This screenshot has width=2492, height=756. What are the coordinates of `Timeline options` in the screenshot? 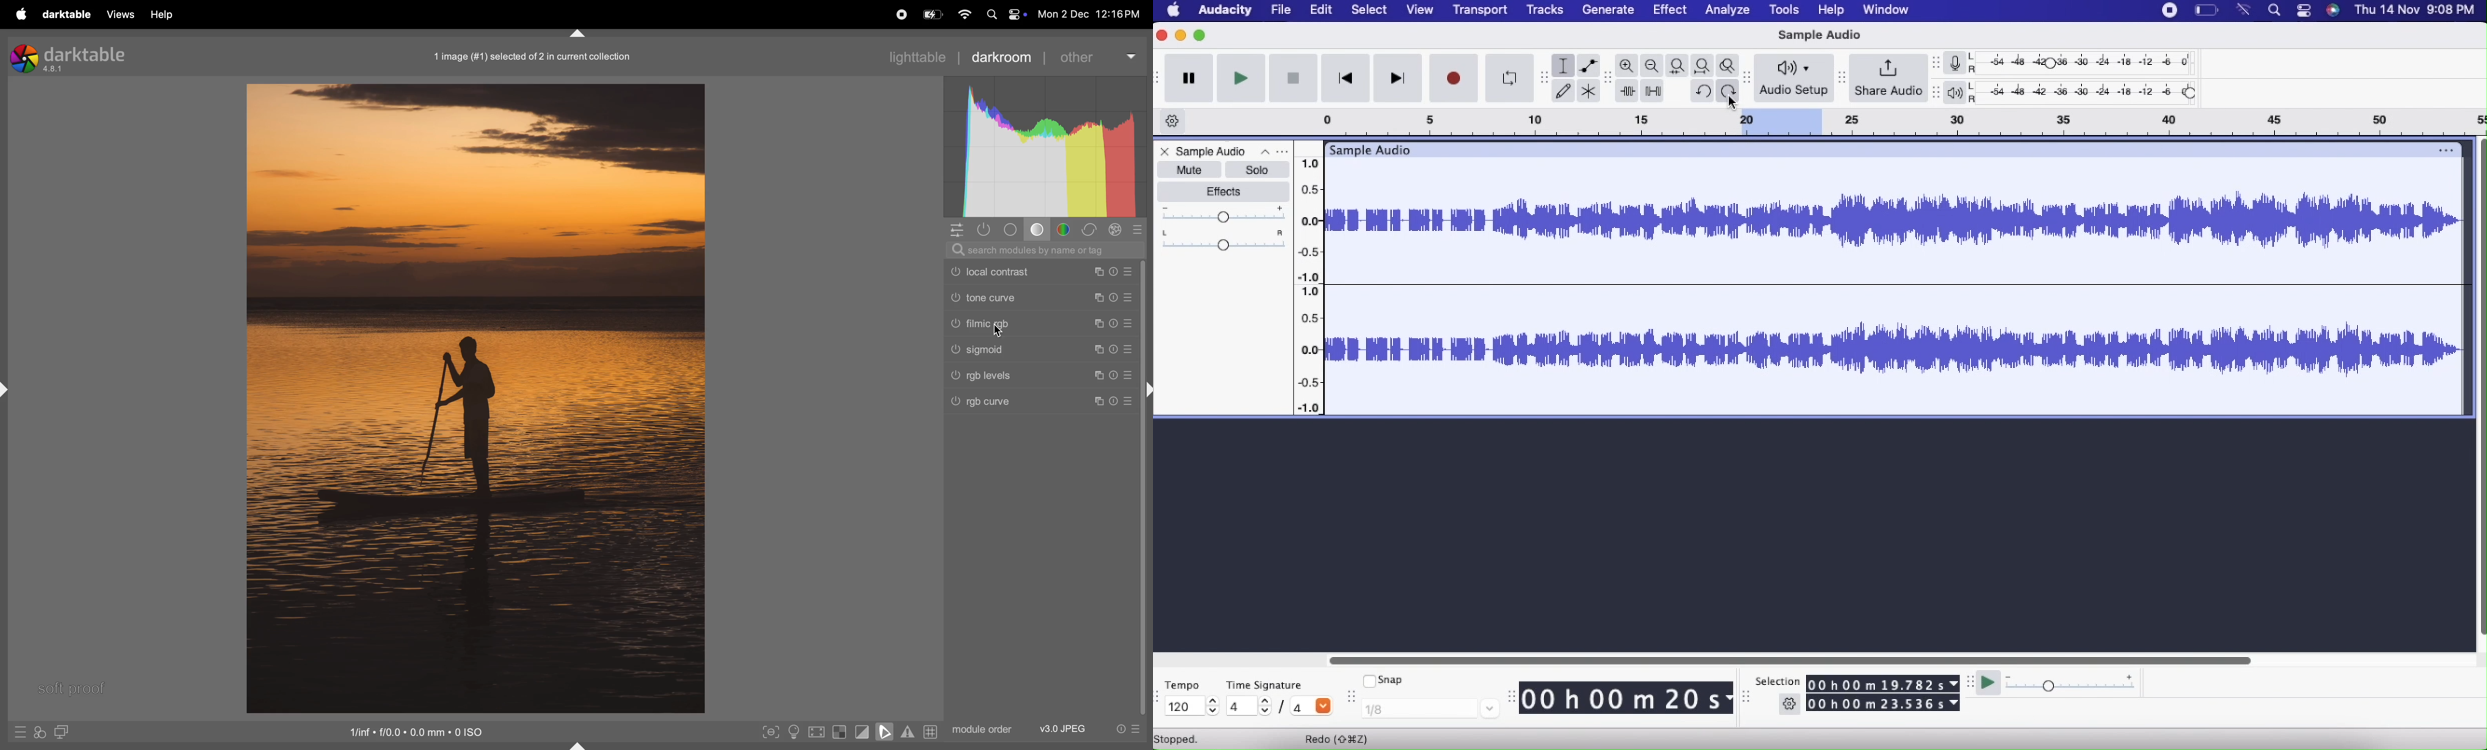 It's located at (1171, 121).